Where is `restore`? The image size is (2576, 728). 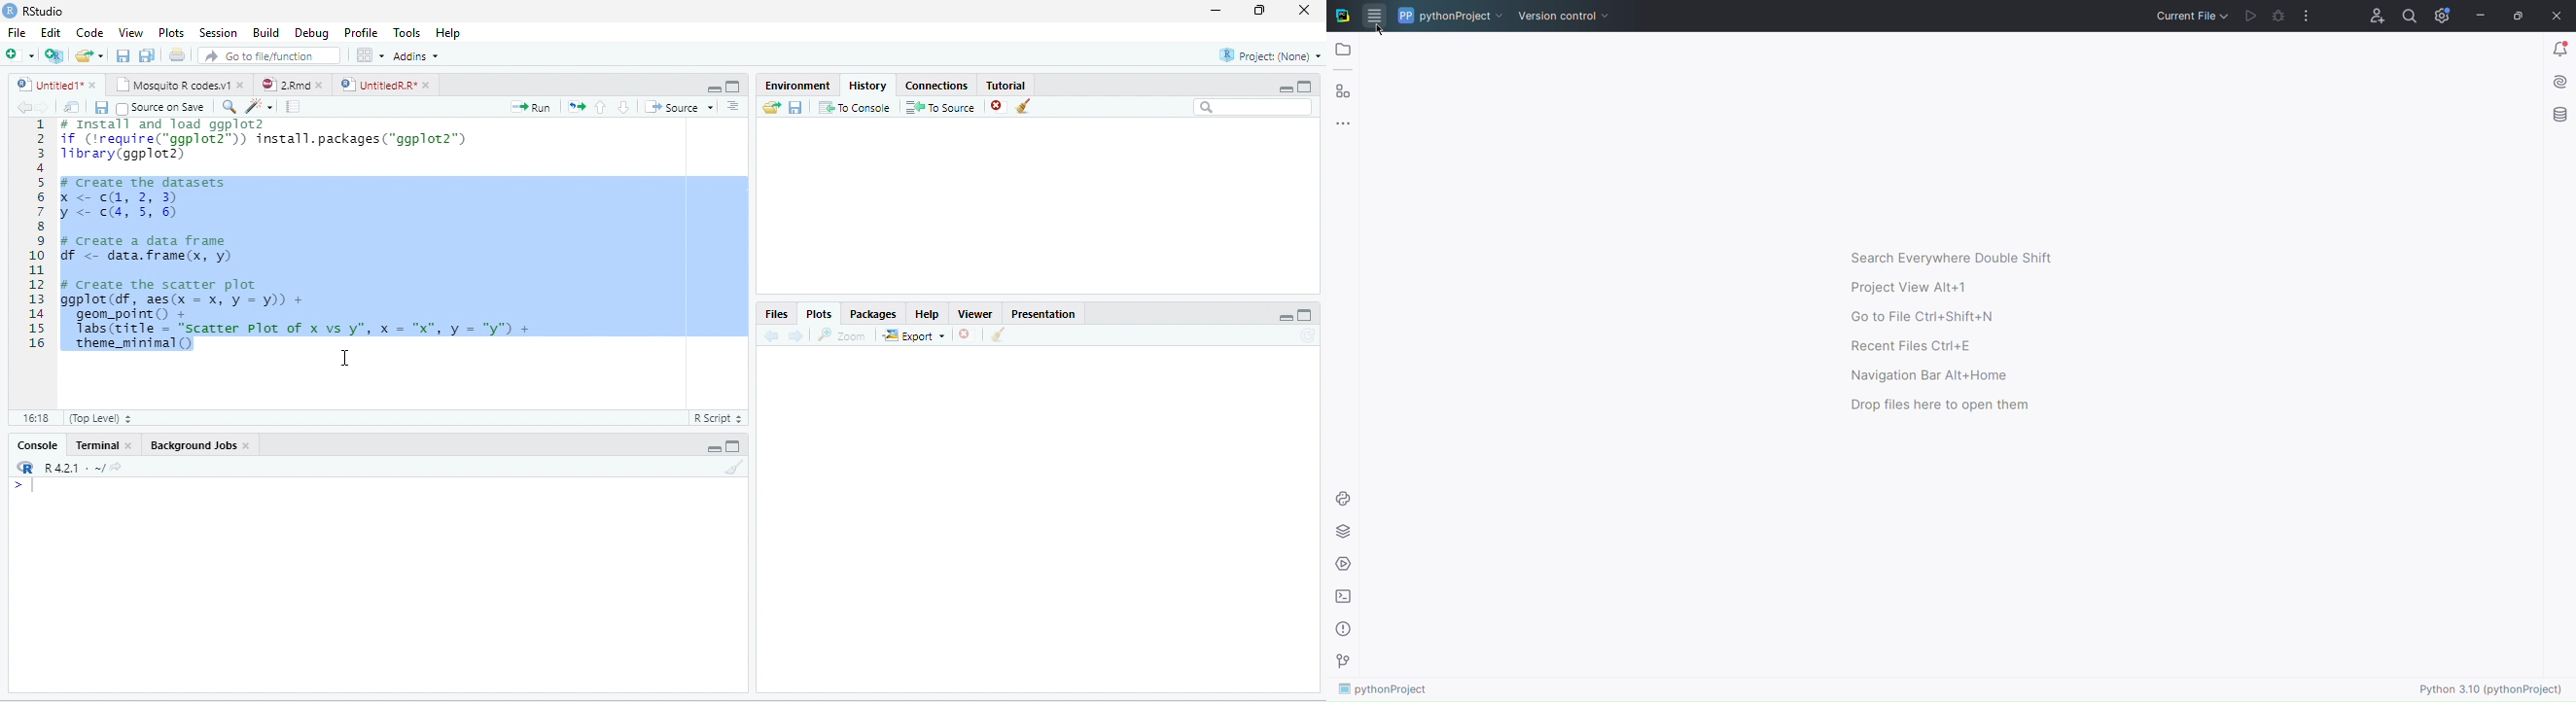
restore is located at coordinates (1261, 11).